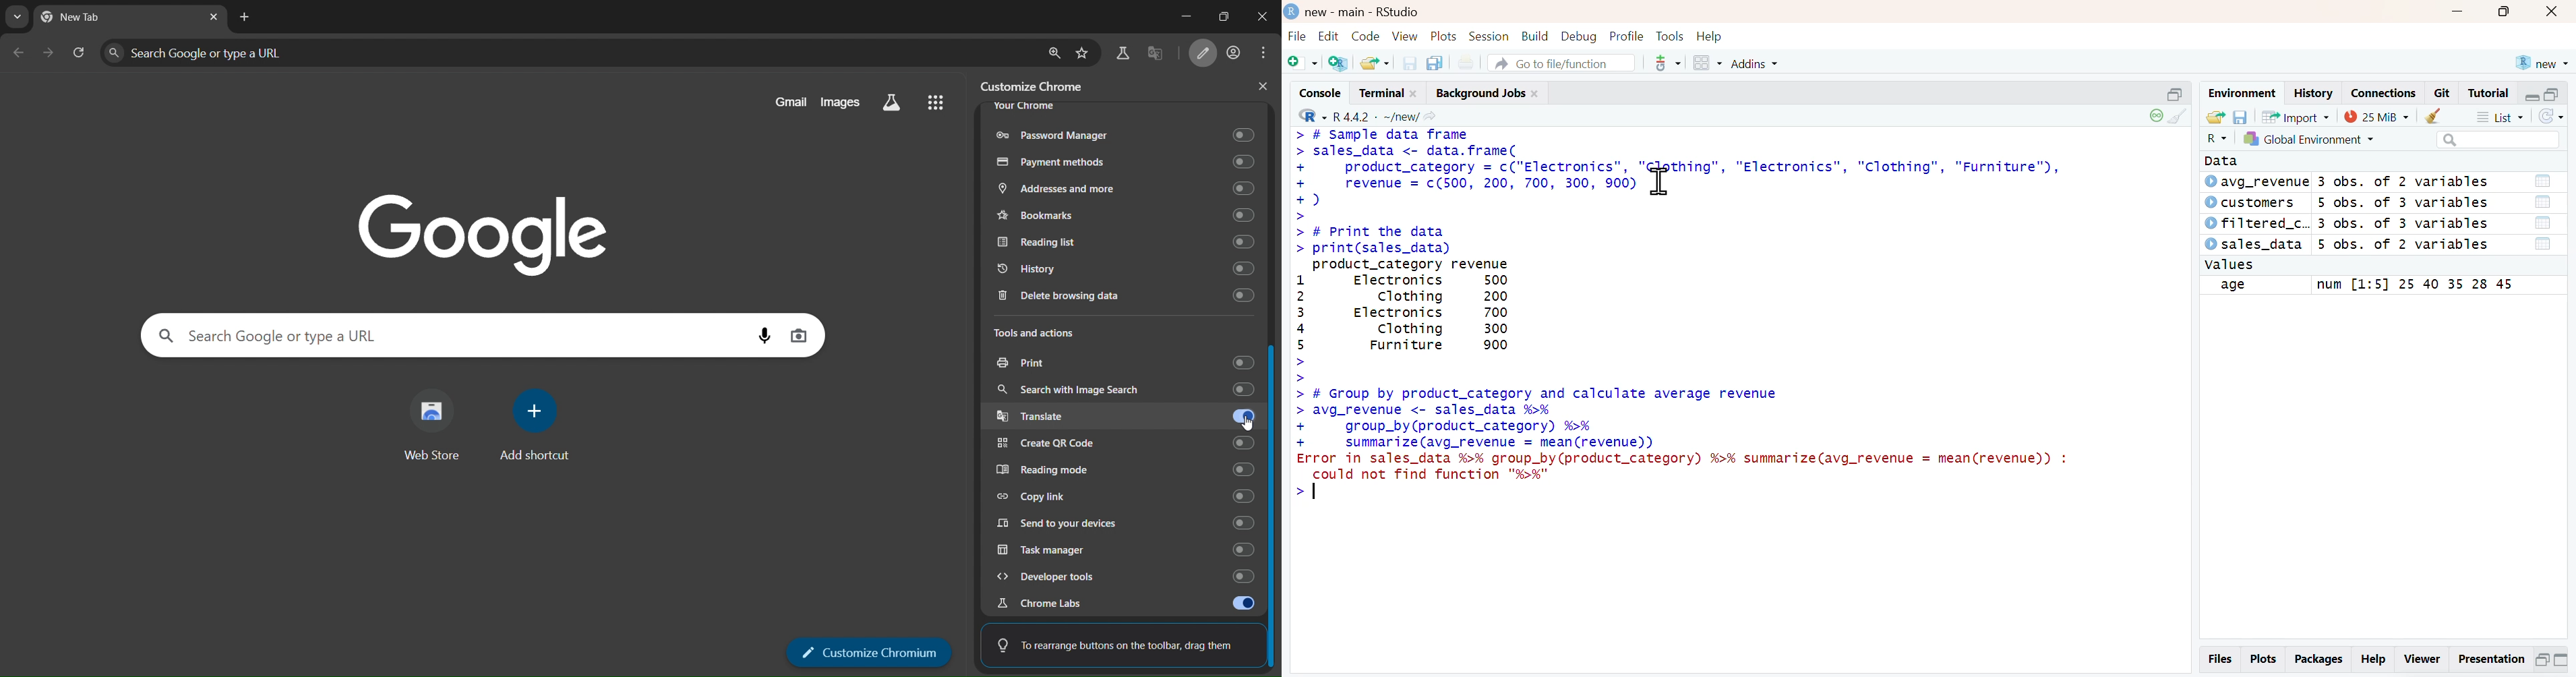 The width and height of the screenshot is (2576, 700). Describe the element at coordinates (2561, 661) in the screenshot. I see `Maximize pane` at that location.